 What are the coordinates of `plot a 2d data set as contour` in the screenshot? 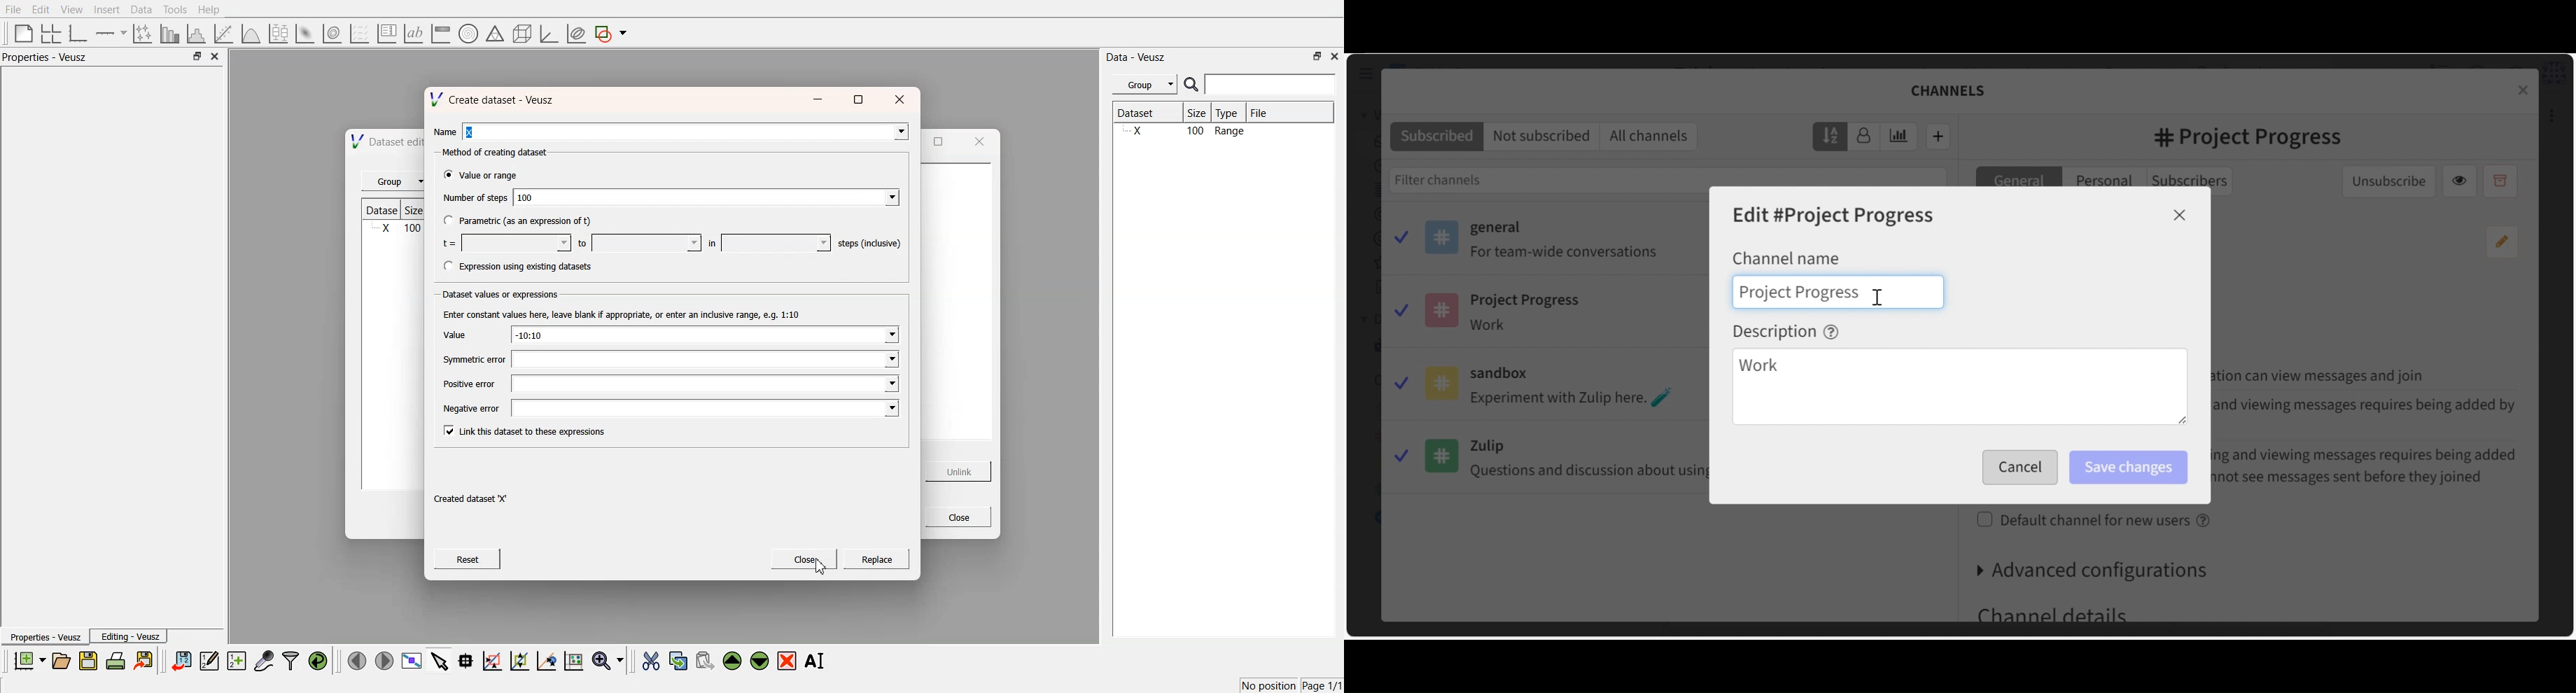 It's located at (331, 34).